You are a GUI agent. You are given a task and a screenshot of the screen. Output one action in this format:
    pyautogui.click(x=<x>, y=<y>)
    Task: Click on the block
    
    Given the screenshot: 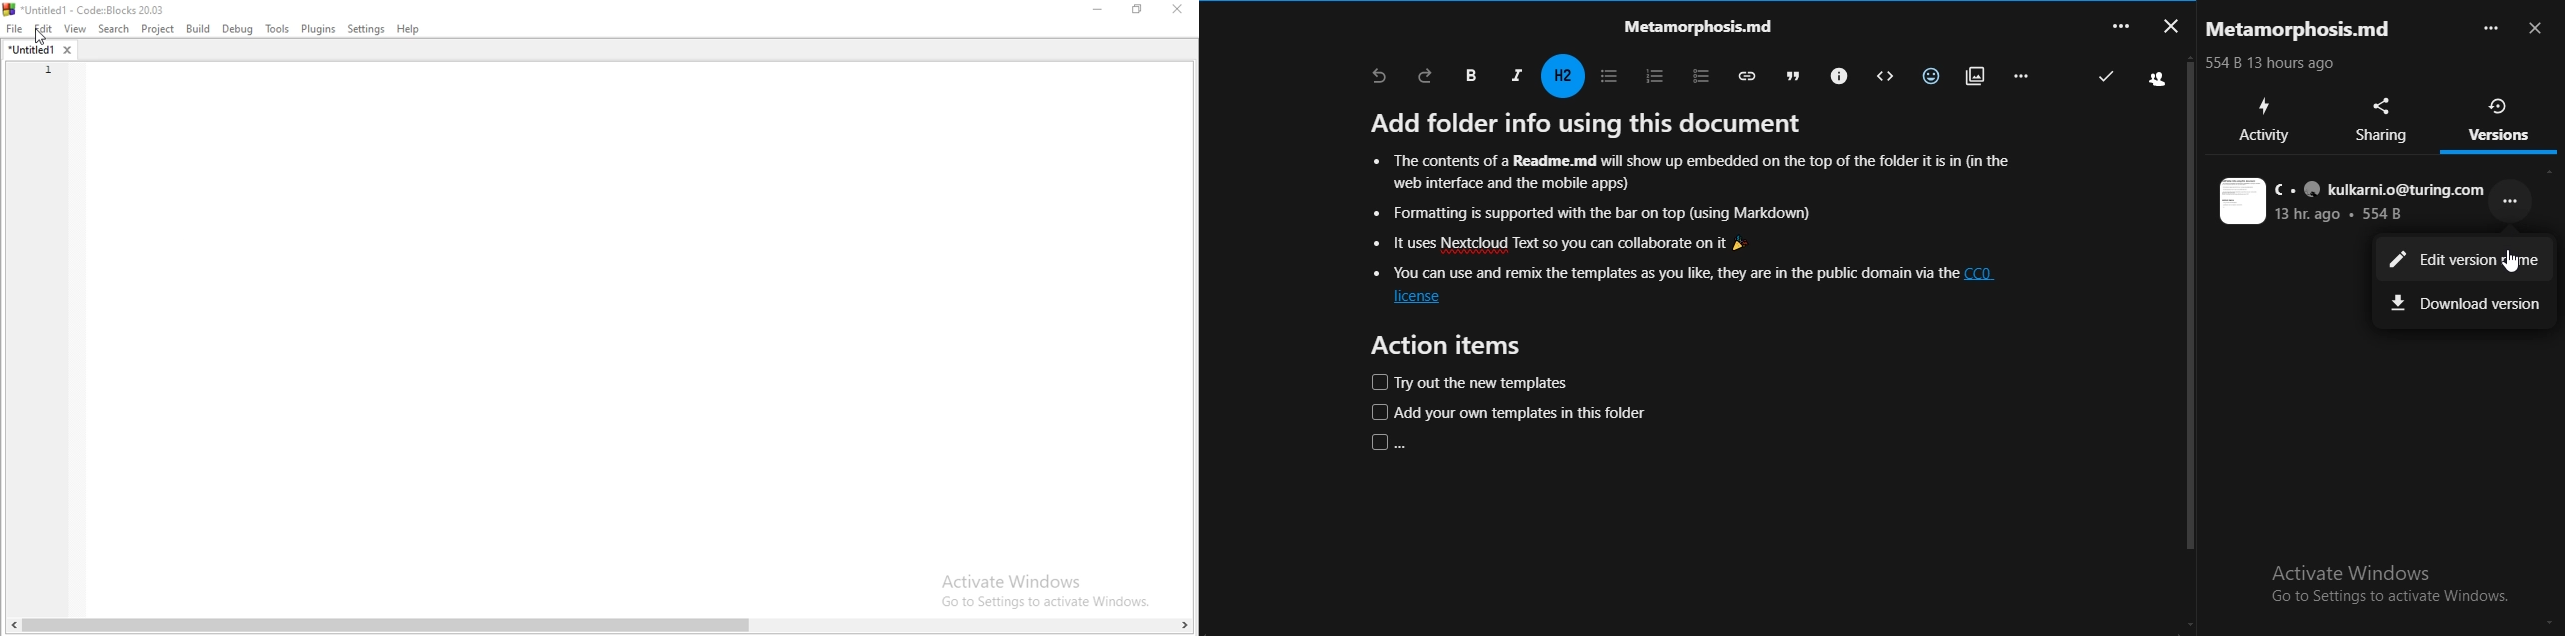 What is the action you would take?
    pyautogui.click(x=1880, y=76)
    